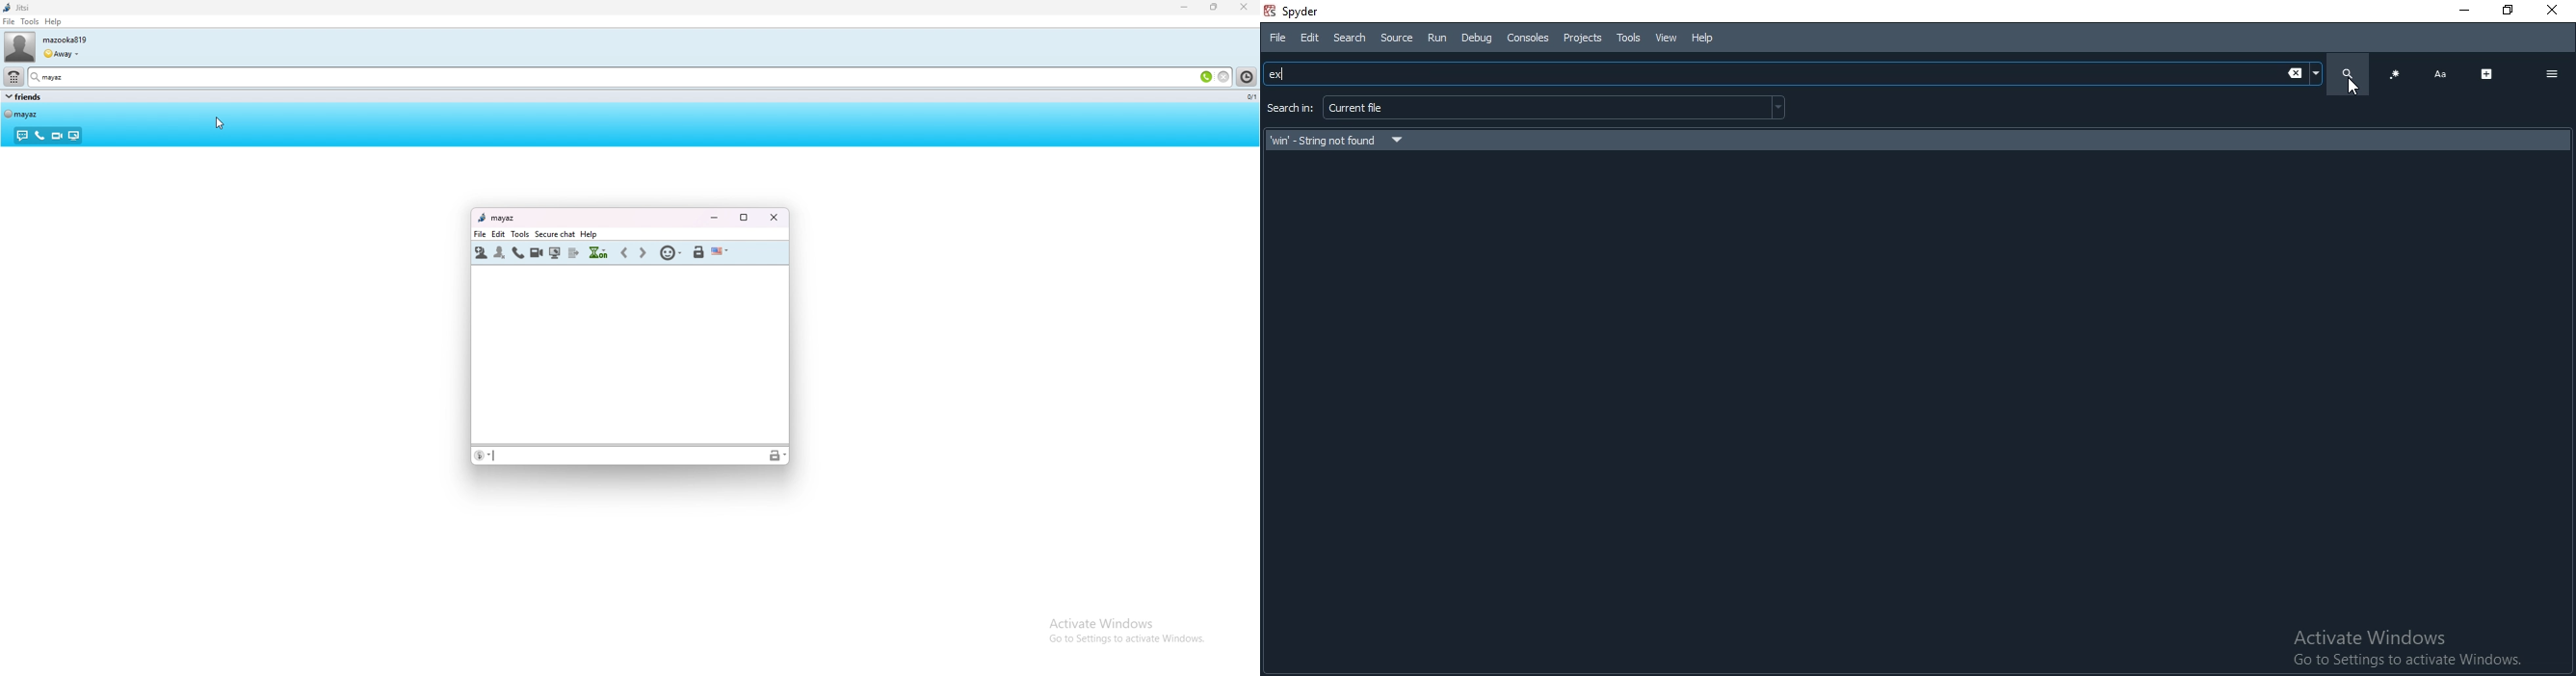 This screenshot has height=700, width=2576. What do you see at coordinates (555, 253) in the screenshot?
I see `share desktop` at bounding box center [555, 253].